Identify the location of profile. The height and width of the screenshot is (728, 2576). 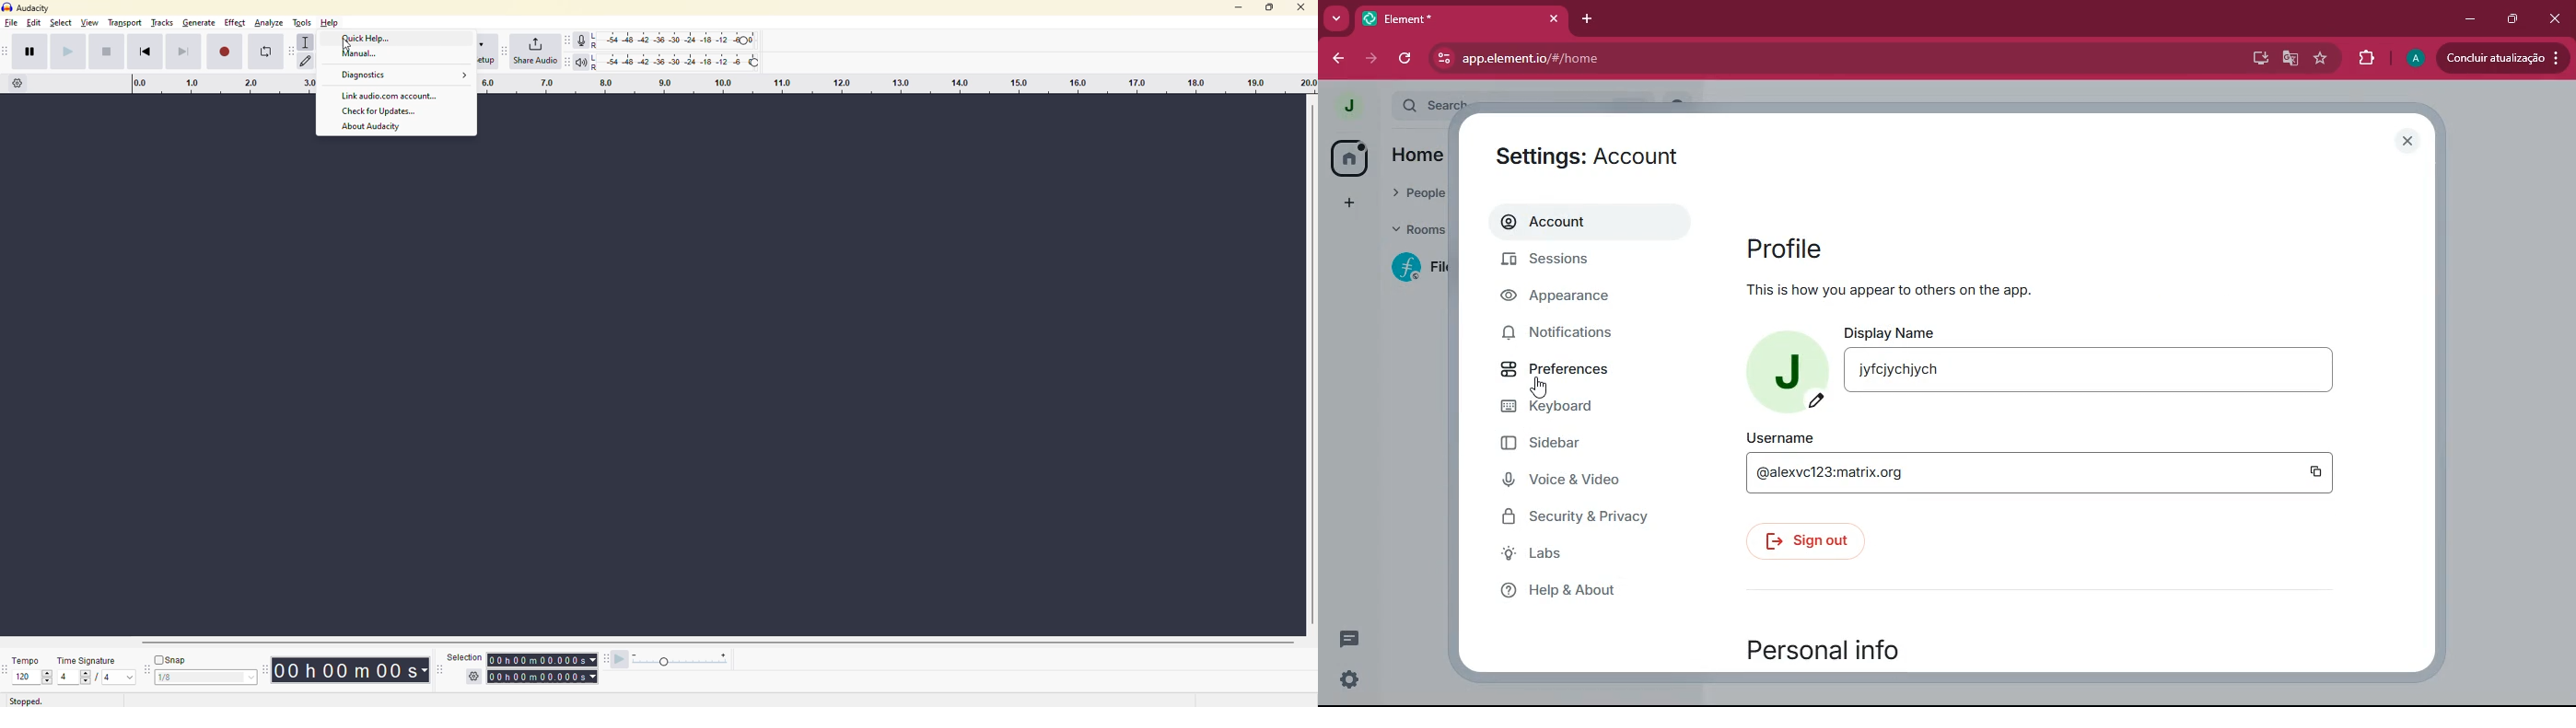
(1349, 106).